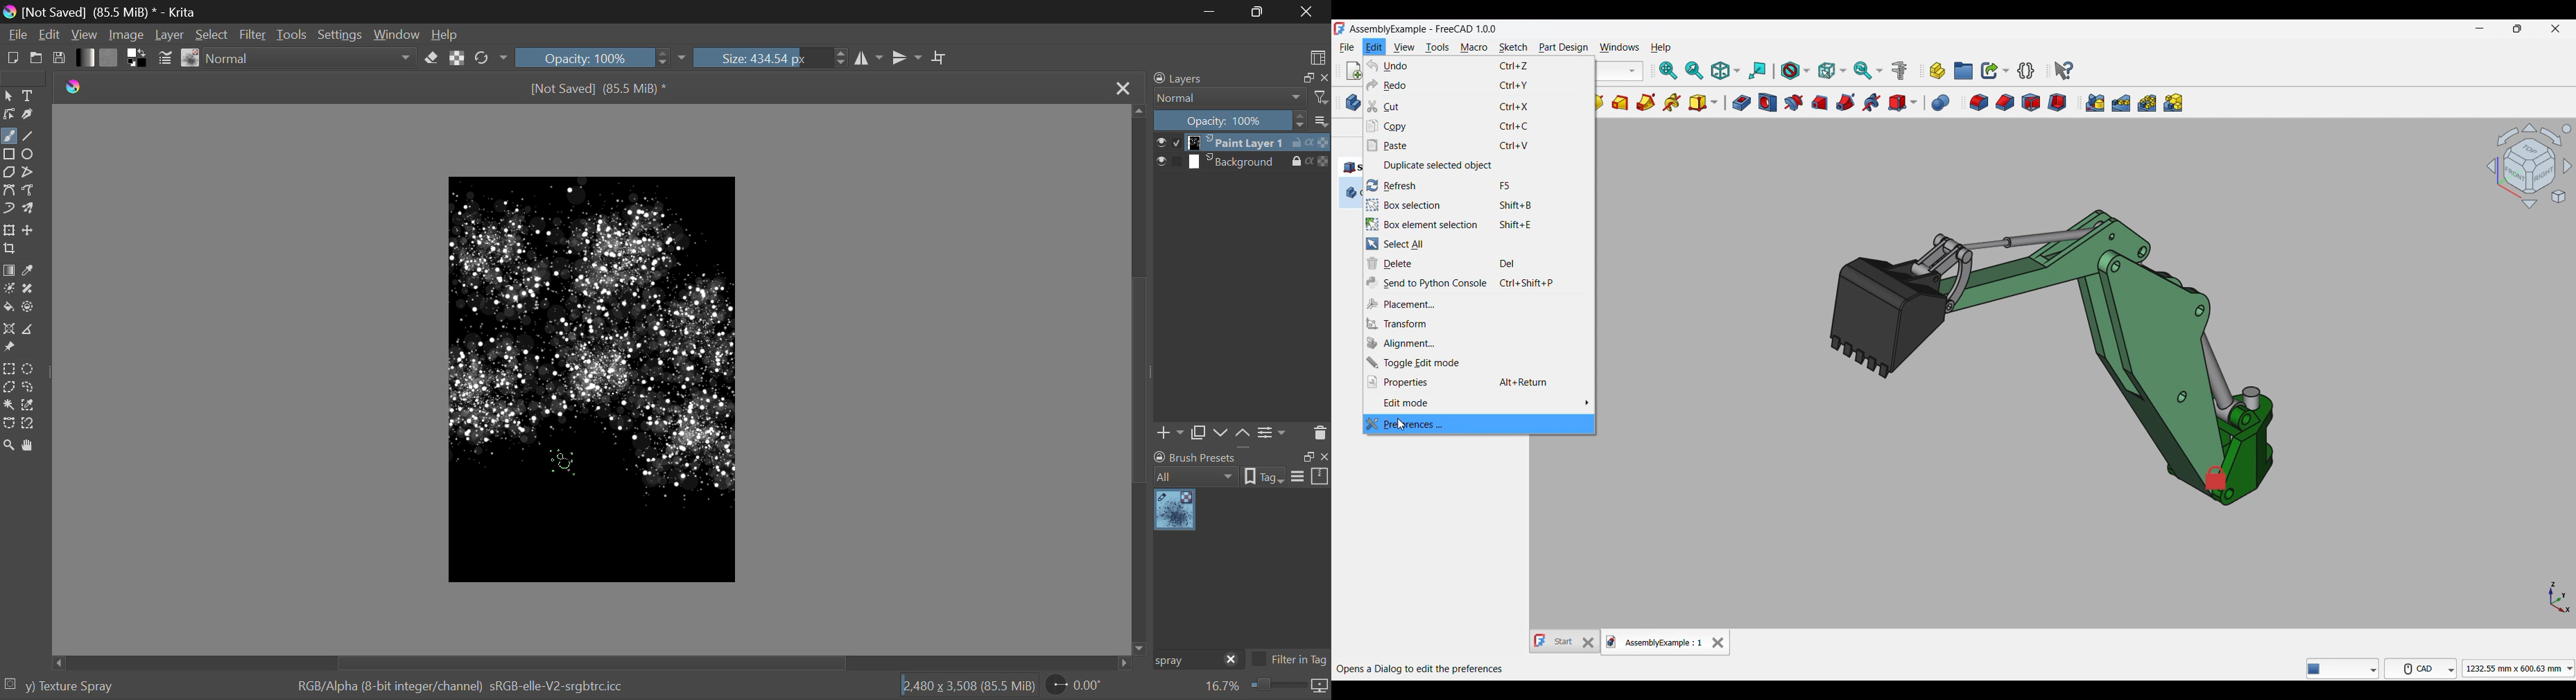 Image resolution: width=2576 pixels, height=700 pixels. What do you see at coordinates (9, 386) in the screenshot?
I see `Polygon Selection` at bounding box center [9, 386].